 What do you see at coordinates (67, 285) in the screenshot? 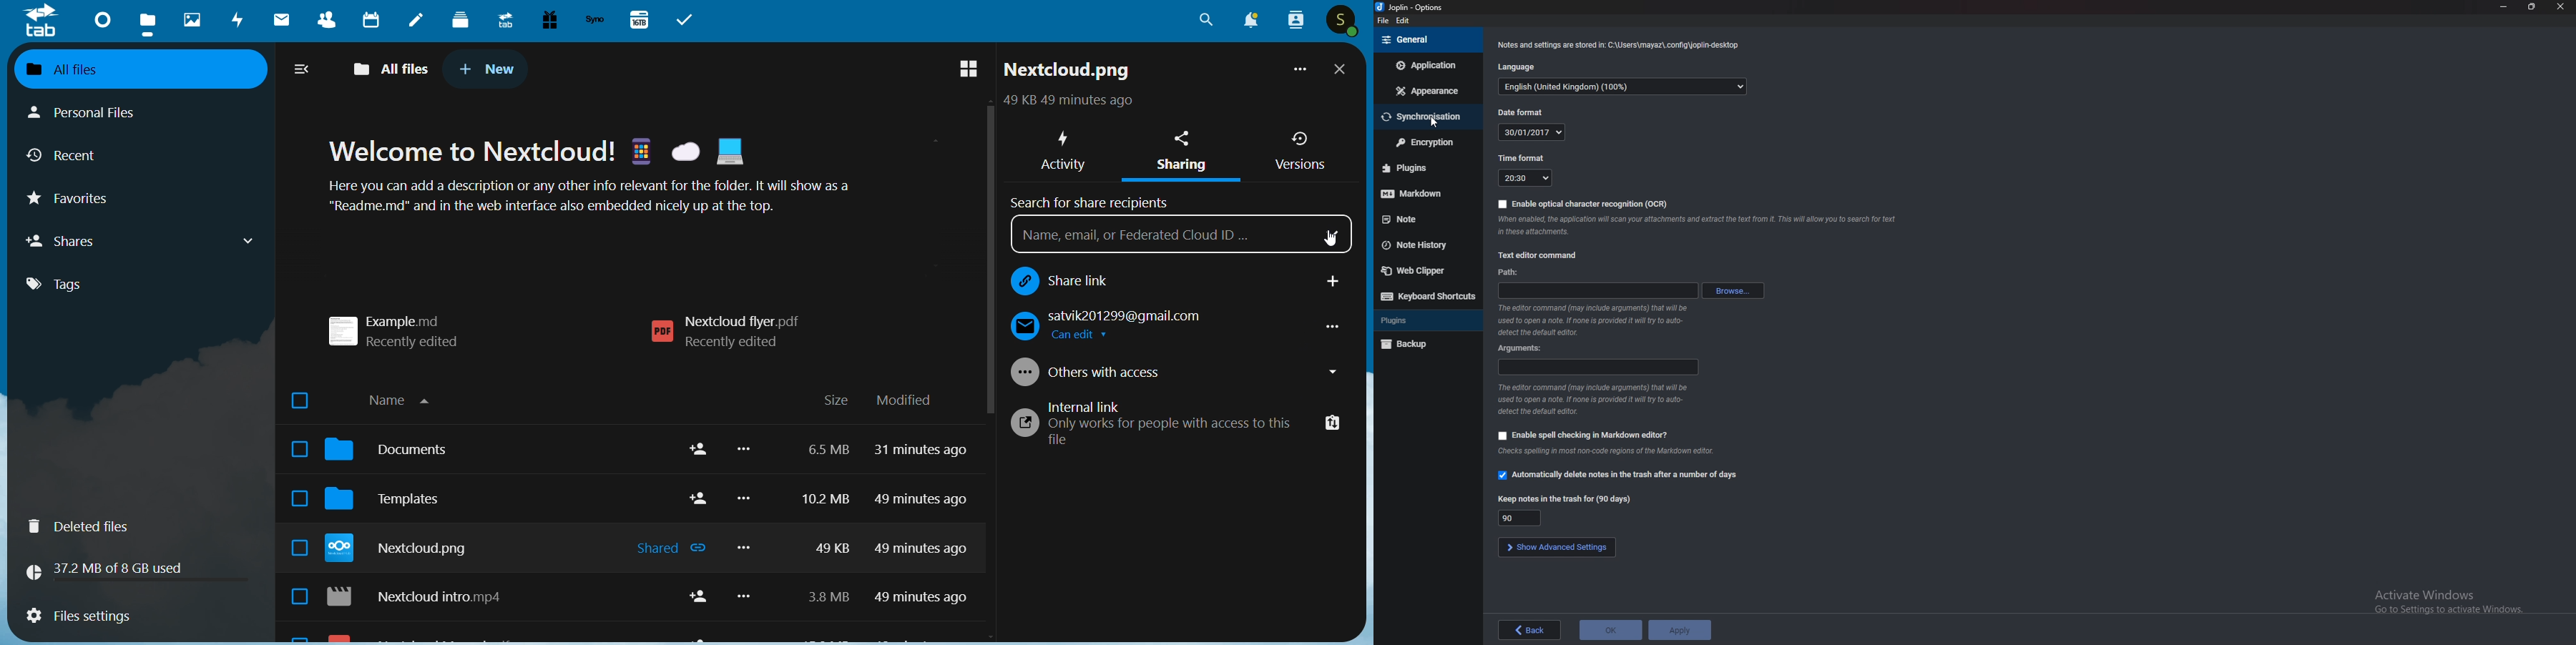
I see `tags` at bounding box center [67, 285].